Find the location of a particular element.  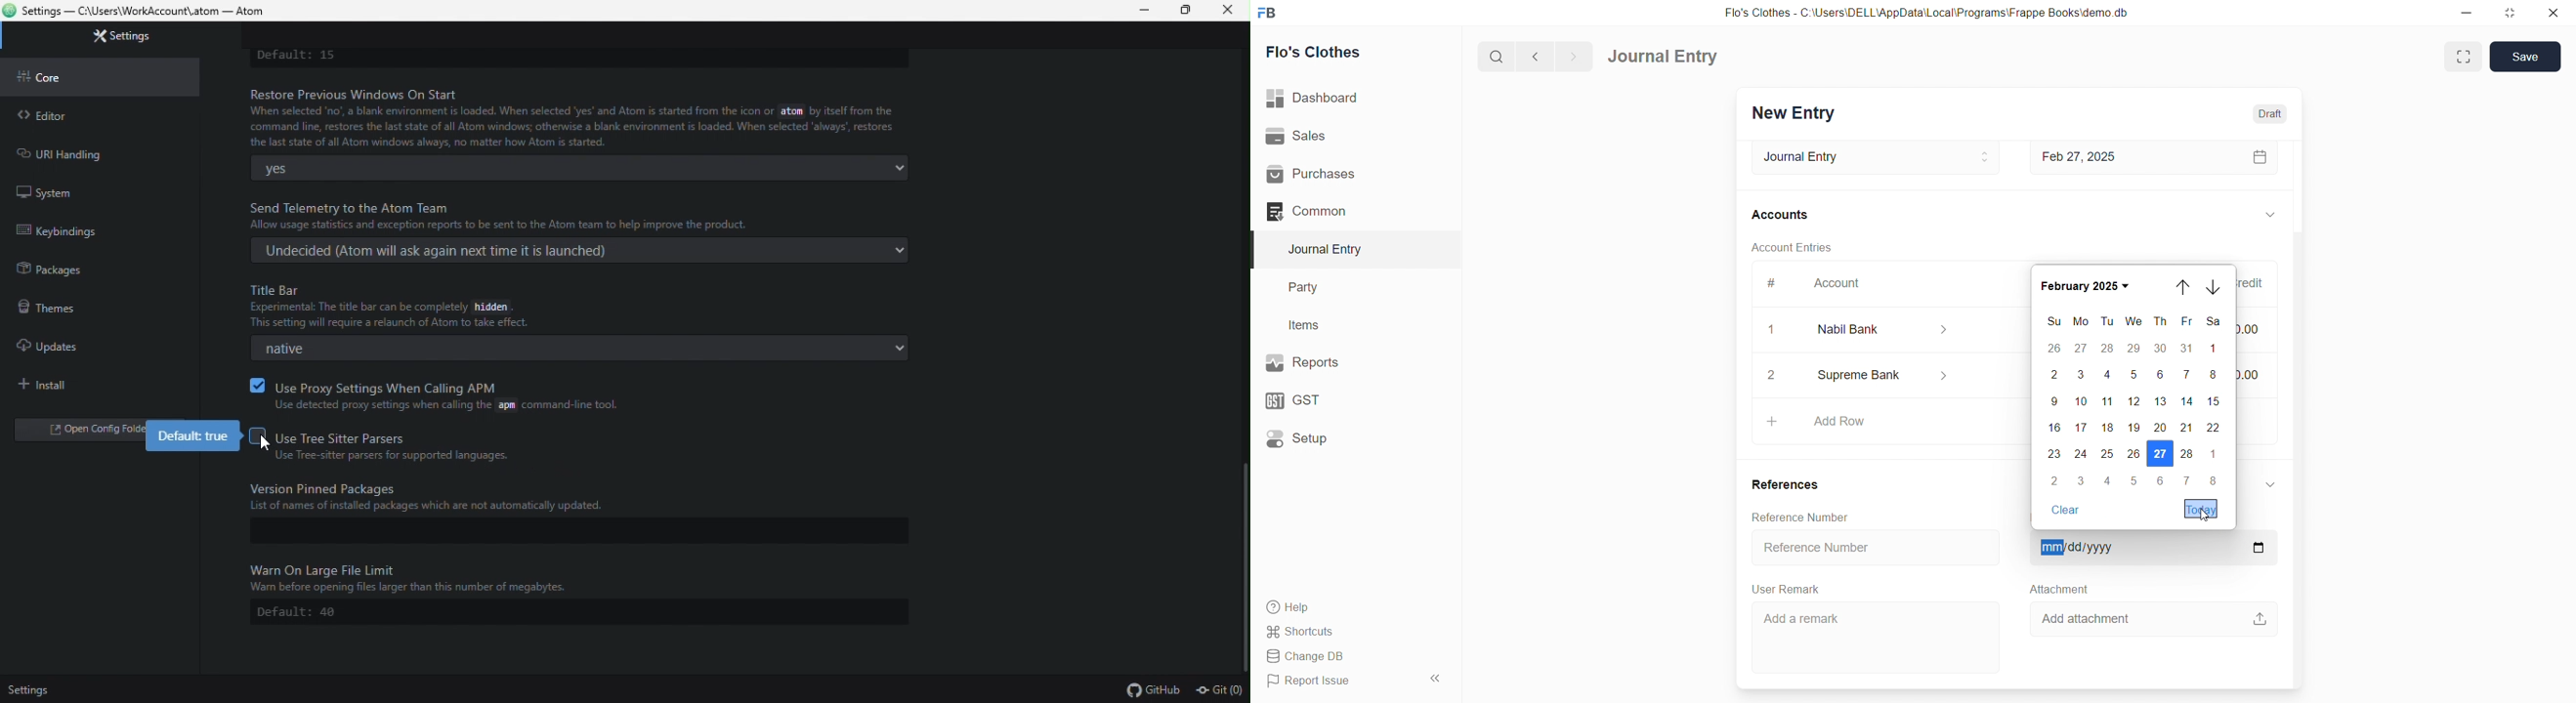

2 is located at coordinates (2054, 374).